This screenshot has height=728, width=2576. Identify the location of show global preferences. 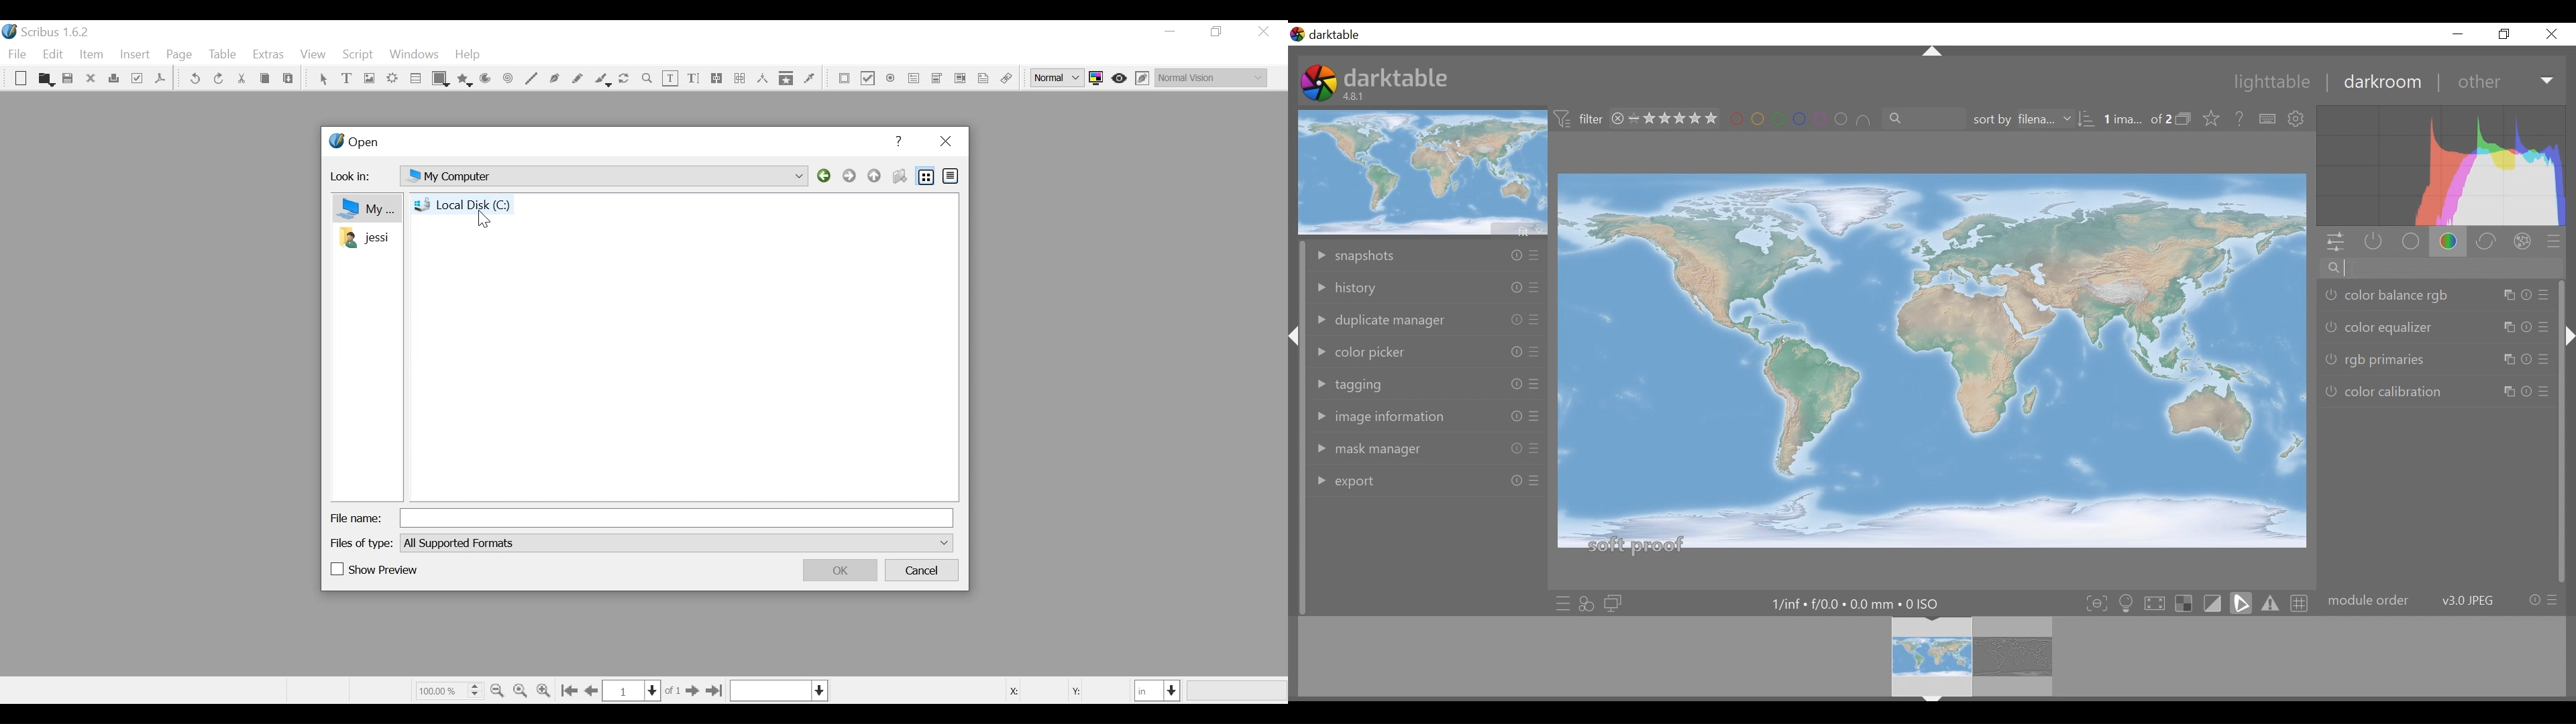
(2299, 120).